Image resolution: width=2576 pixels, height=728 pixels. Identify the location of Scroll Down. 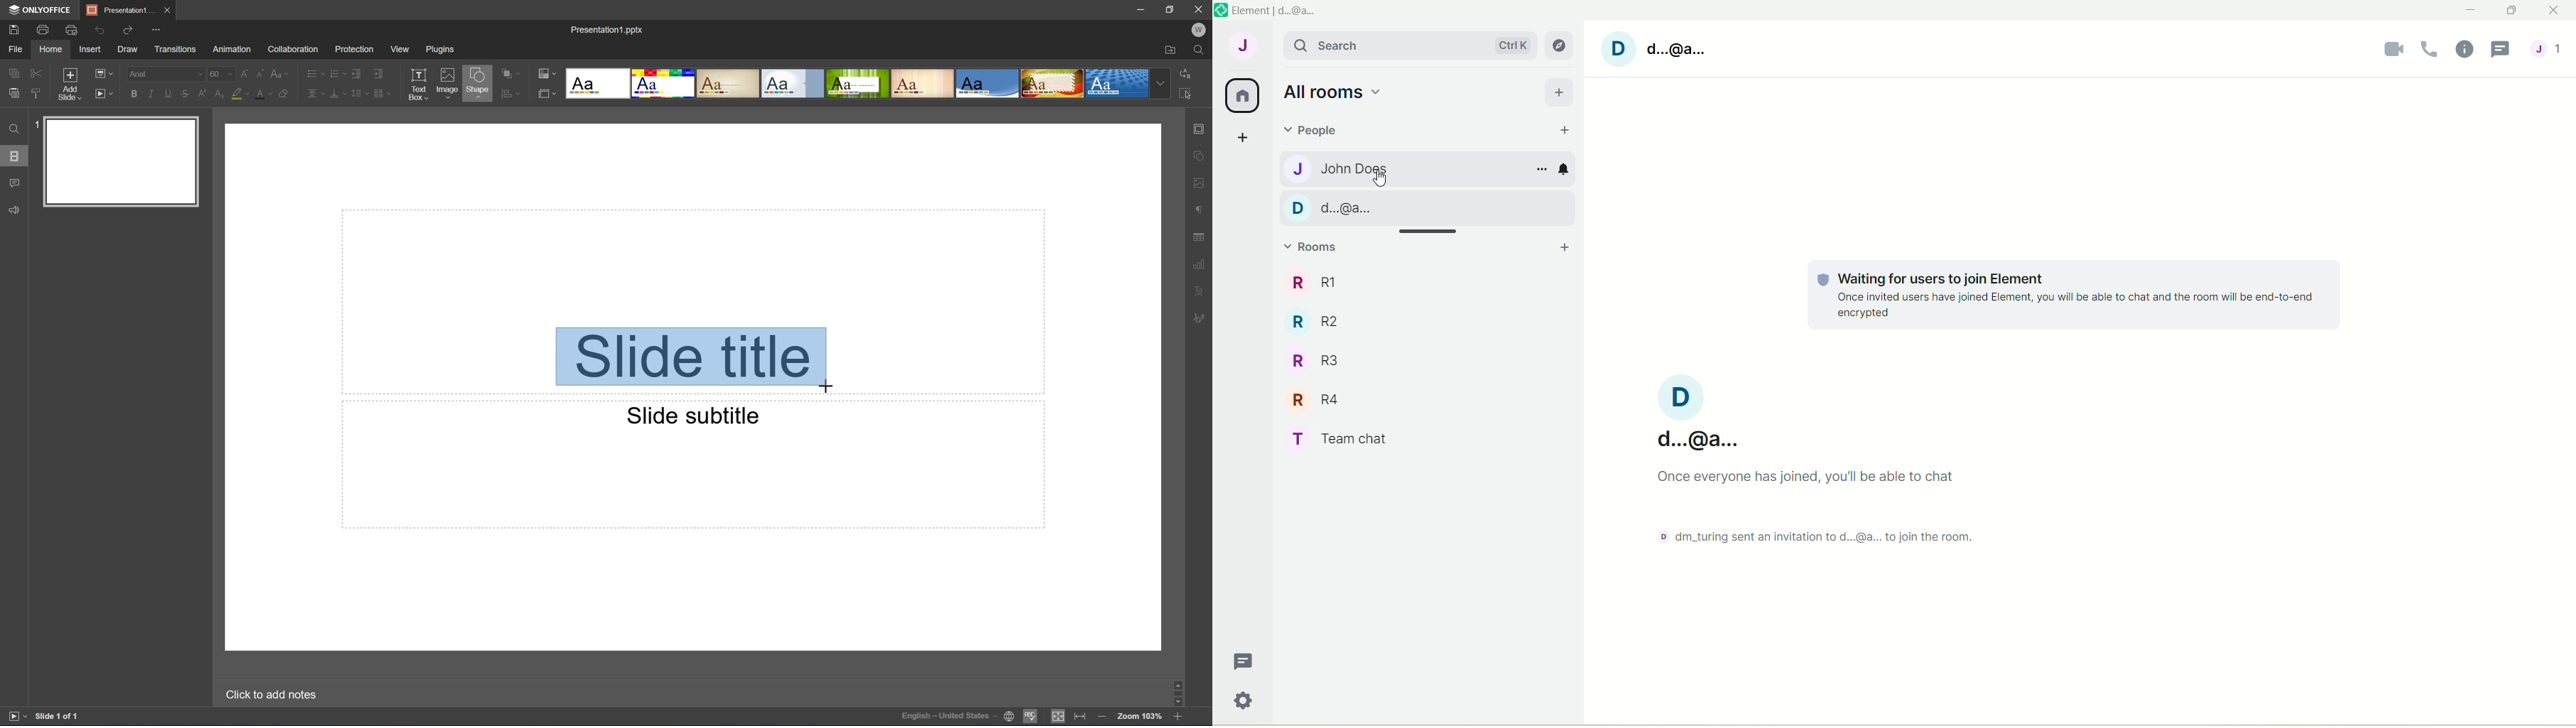
(1176, 705).